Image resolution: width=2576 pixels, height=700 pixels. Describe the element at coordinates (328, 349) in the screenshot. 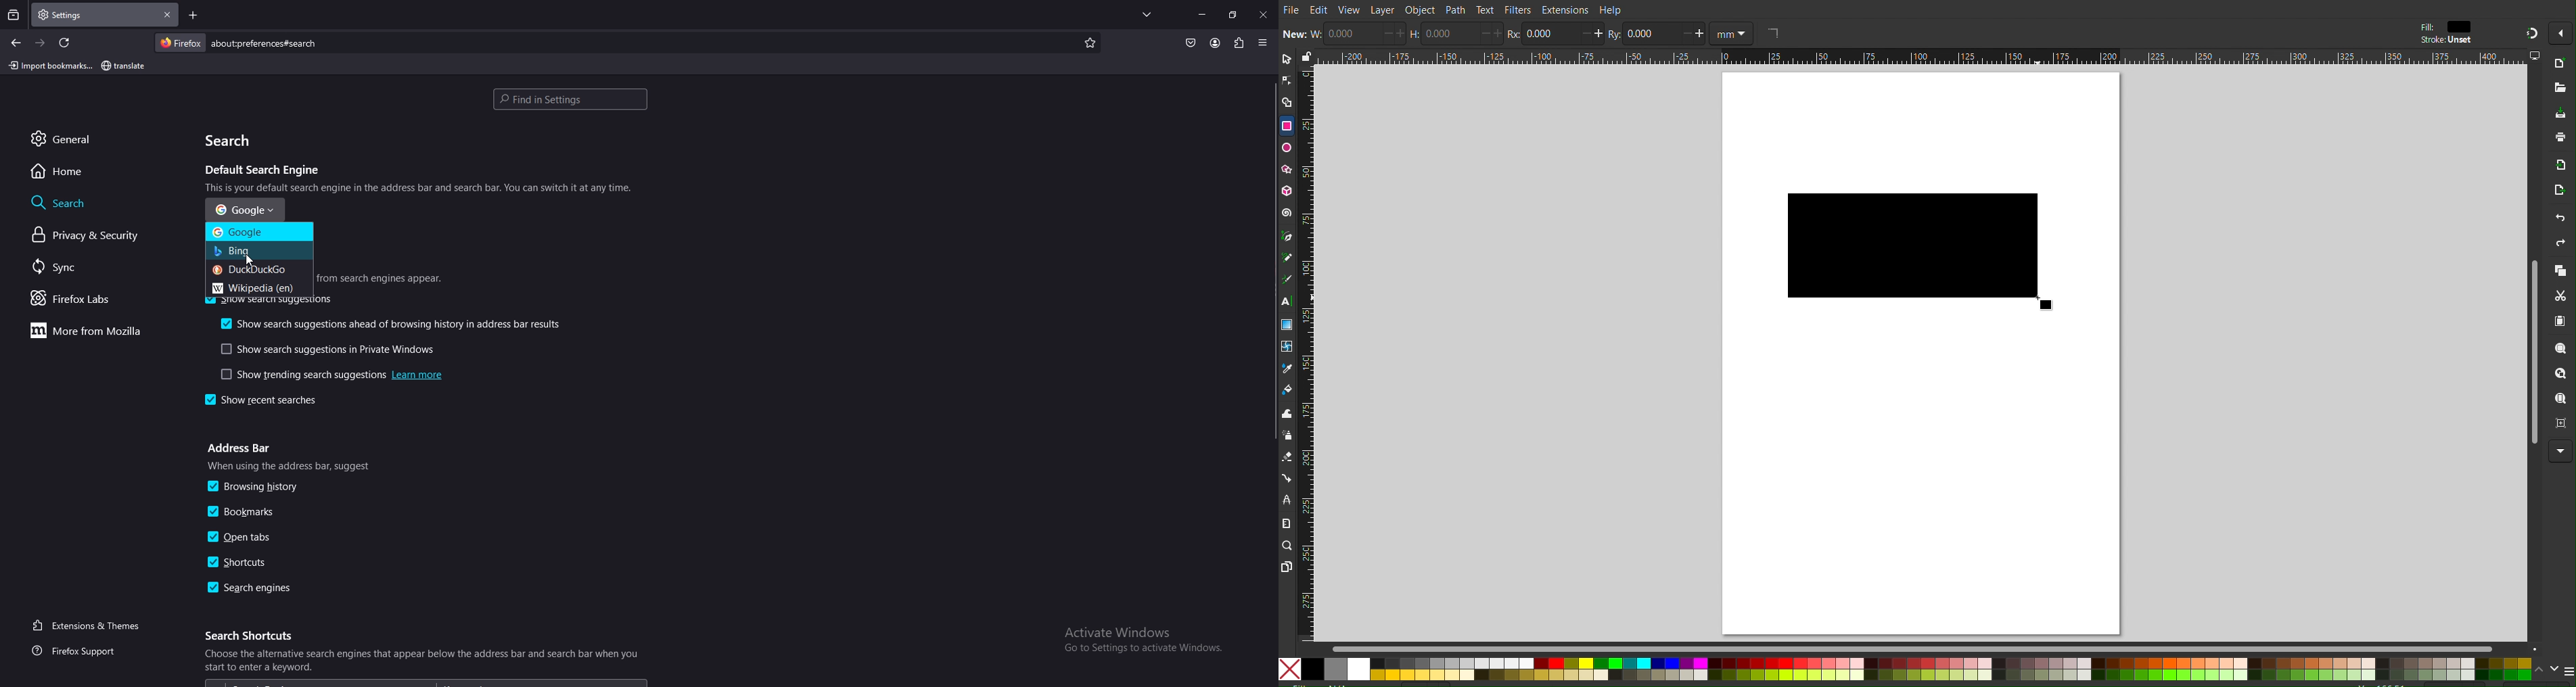

I see `show search suggestions in private windows` at that location.